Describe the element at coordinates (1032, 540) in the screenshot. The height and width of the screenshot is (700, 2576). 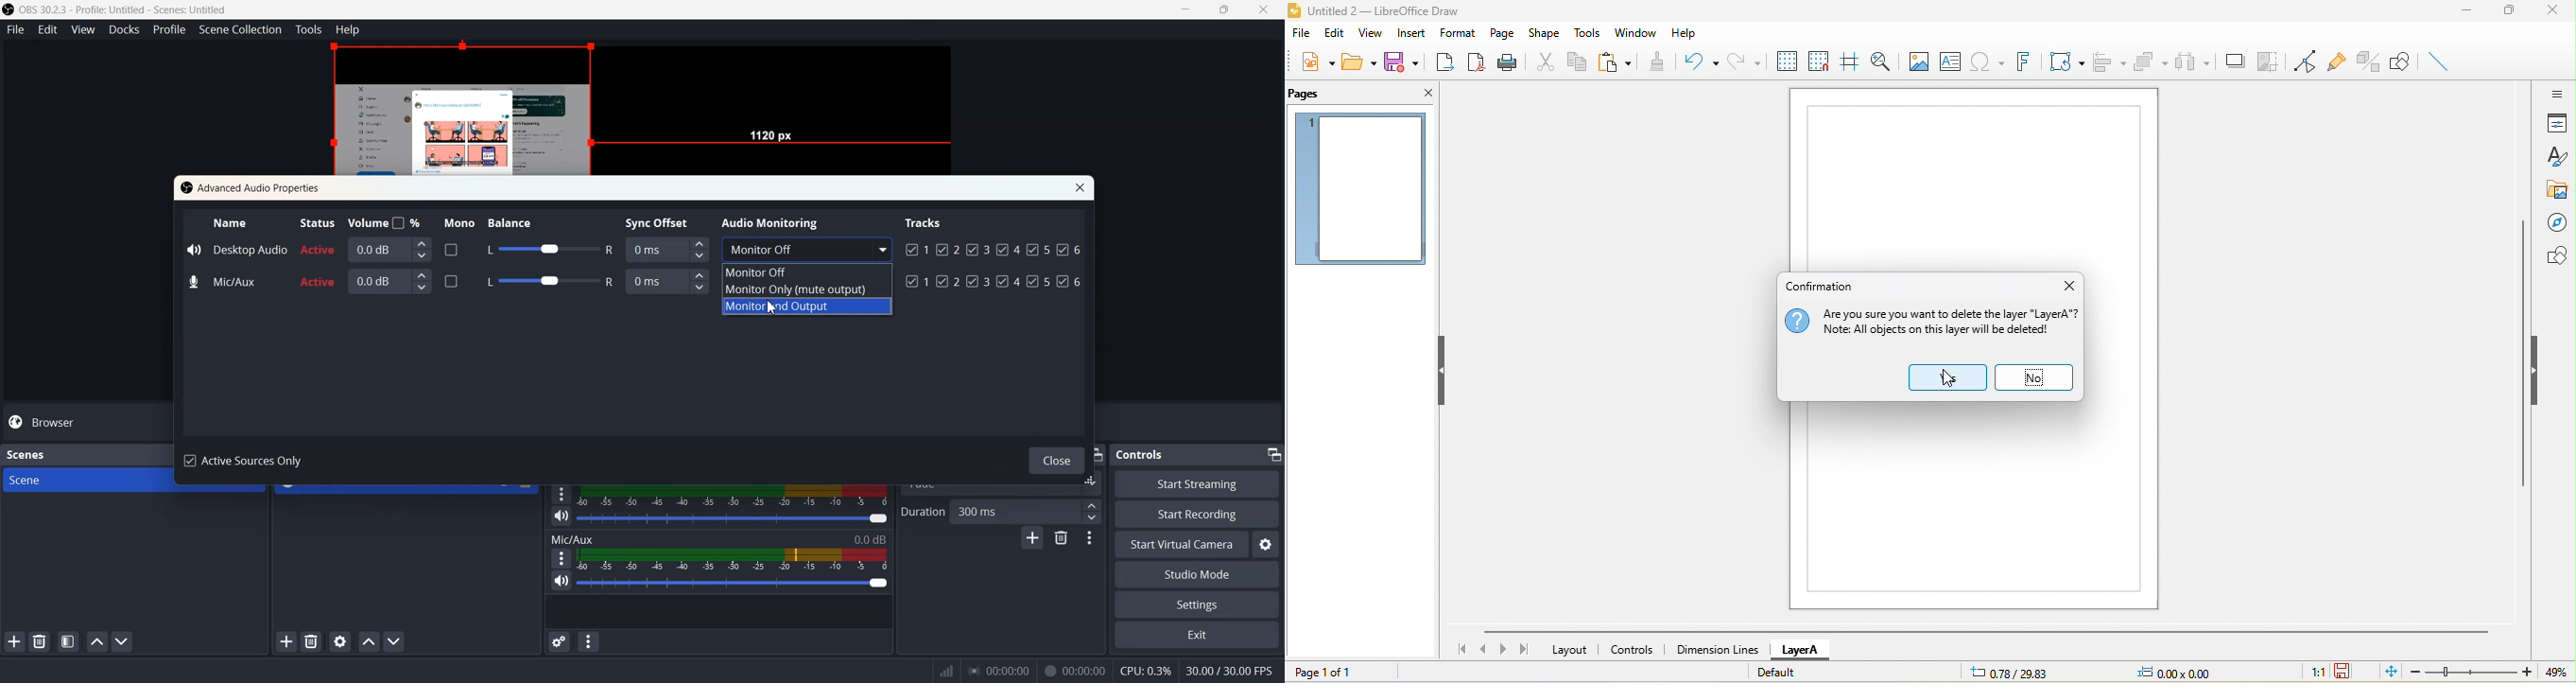
I see `Add configurable transistion` at that location.